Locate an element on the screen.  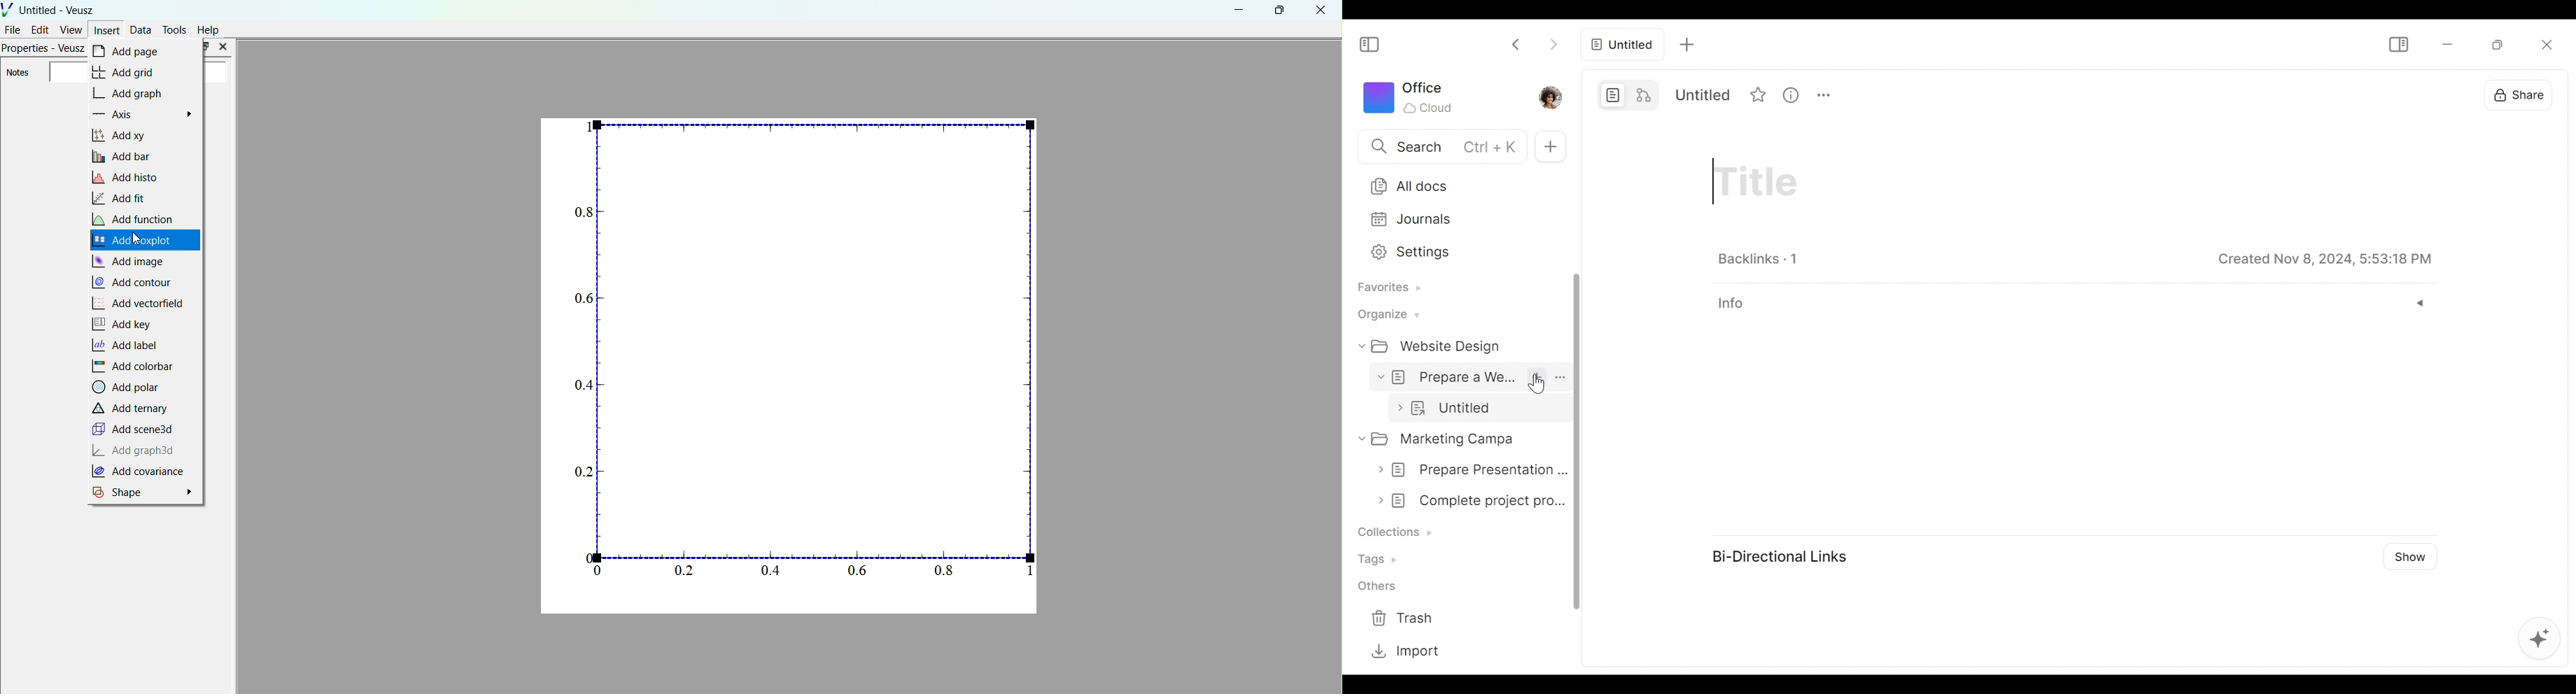
Profile Photo is located at coordinates (1549, 96).